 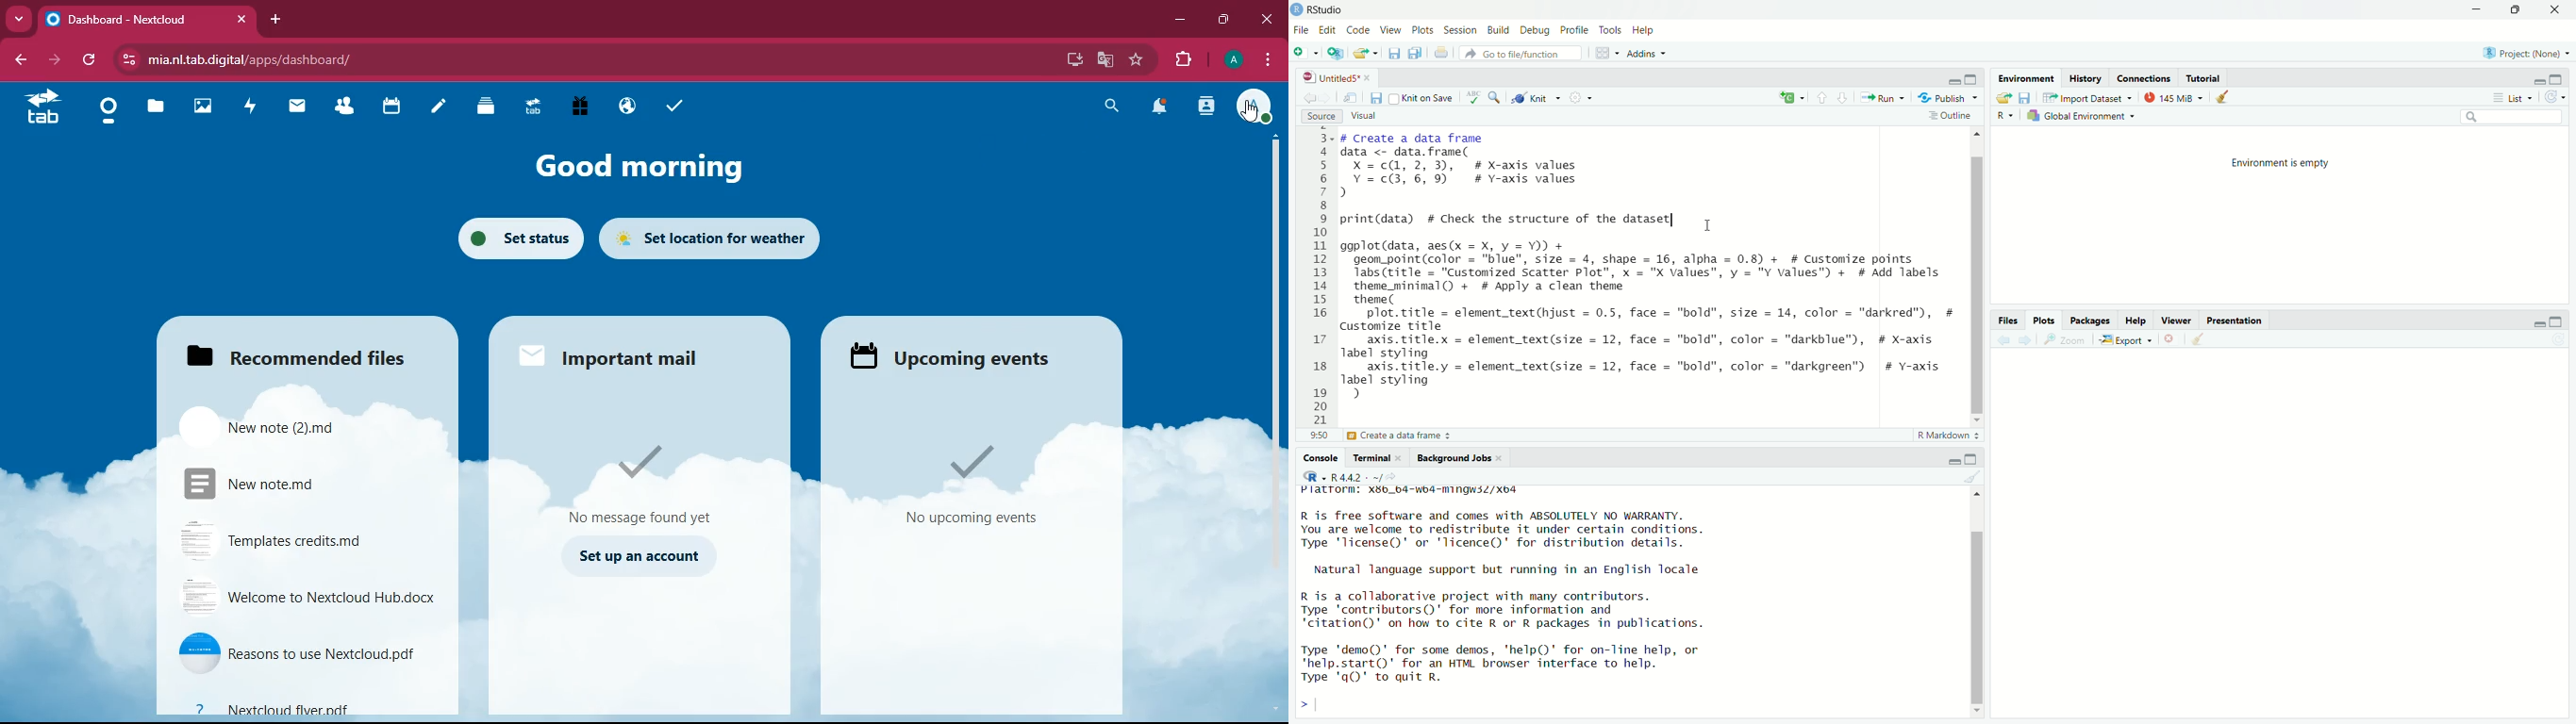 I want to click on Source, so click(x=1321, y=117).